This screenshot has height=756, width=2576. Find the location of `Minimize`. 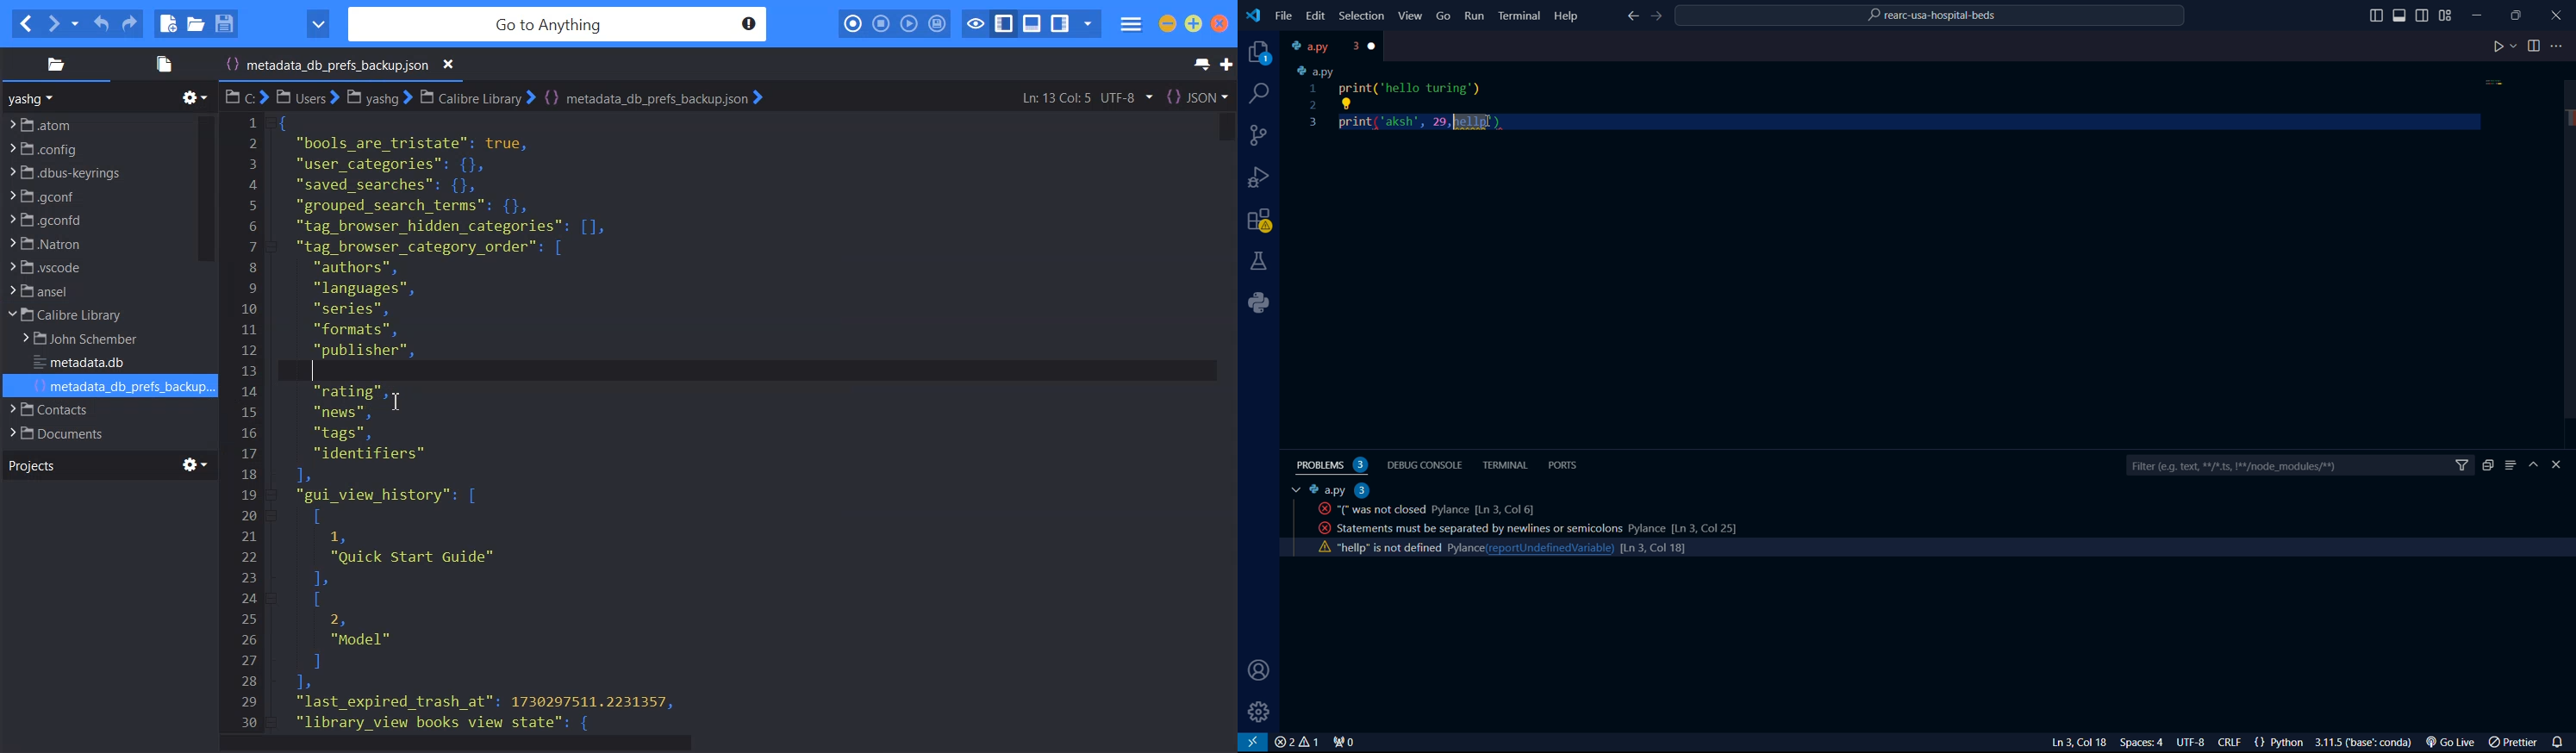

Minimize is located at coordinates (1168, 23).